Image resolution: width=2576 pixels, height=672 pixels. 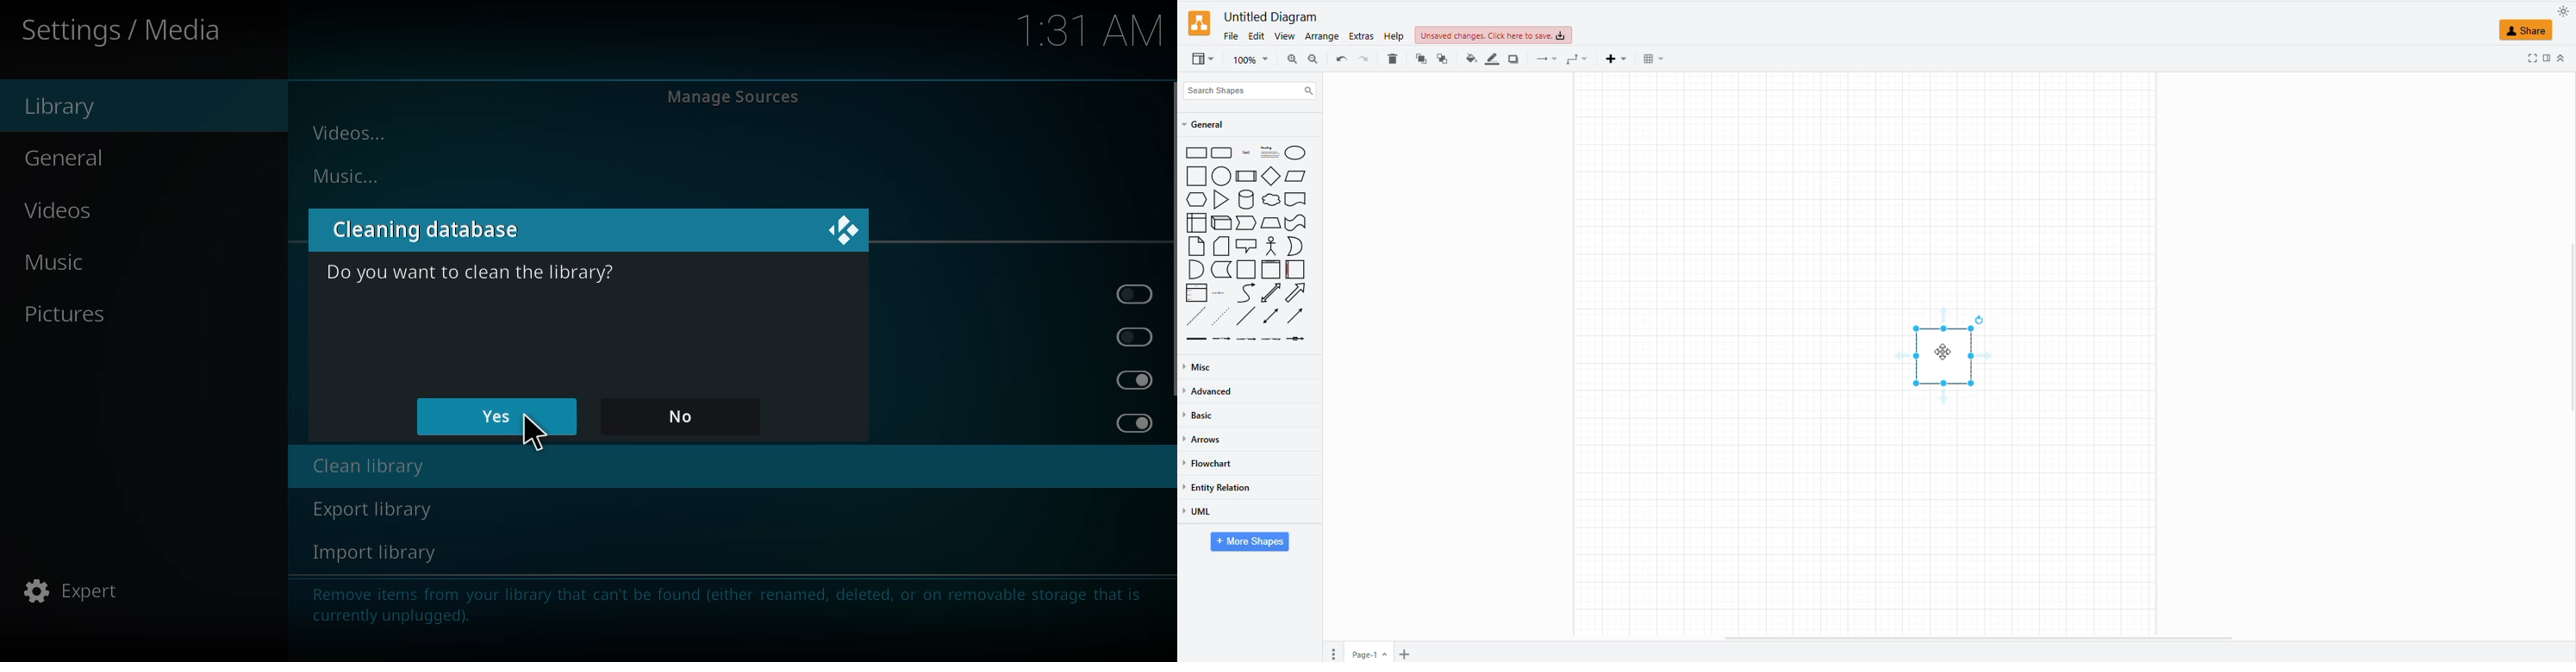 What do you see at coordinates (1246, 176) in the screenshot?
I see `process` at bounding box center [1246, 176].